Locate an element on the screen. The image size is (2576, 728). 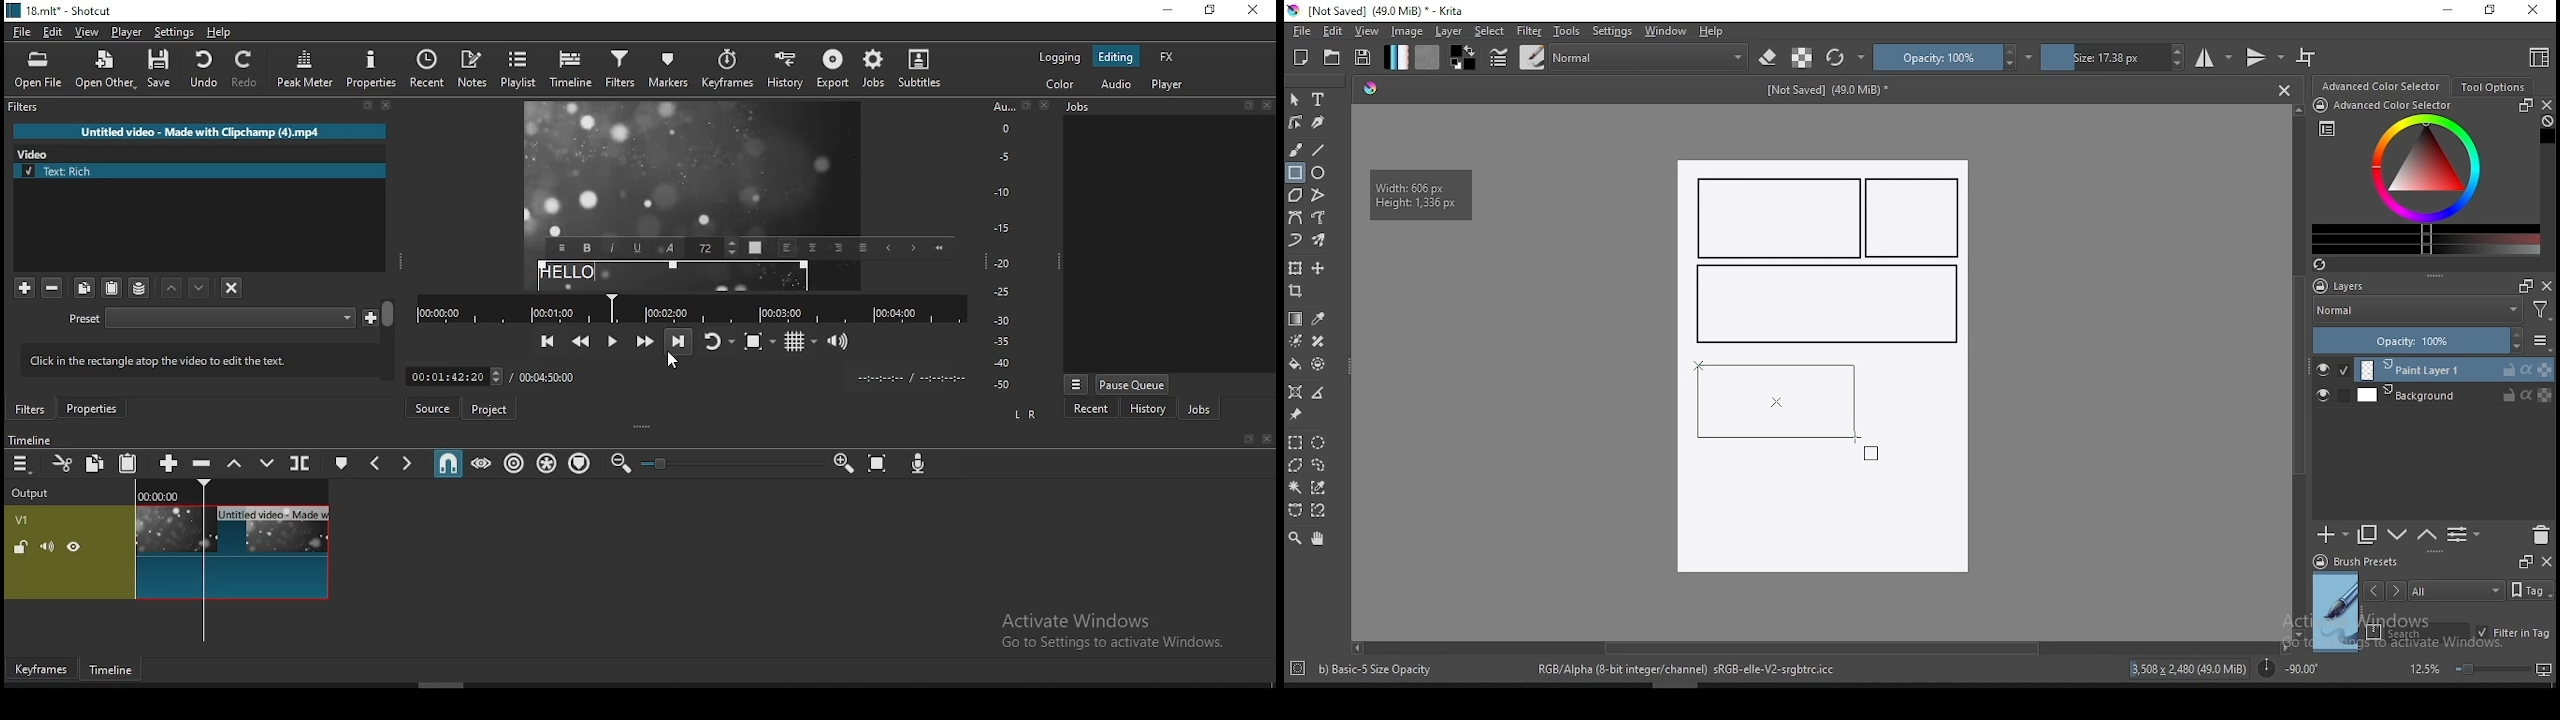
recent is located at coordinates (427, 69).